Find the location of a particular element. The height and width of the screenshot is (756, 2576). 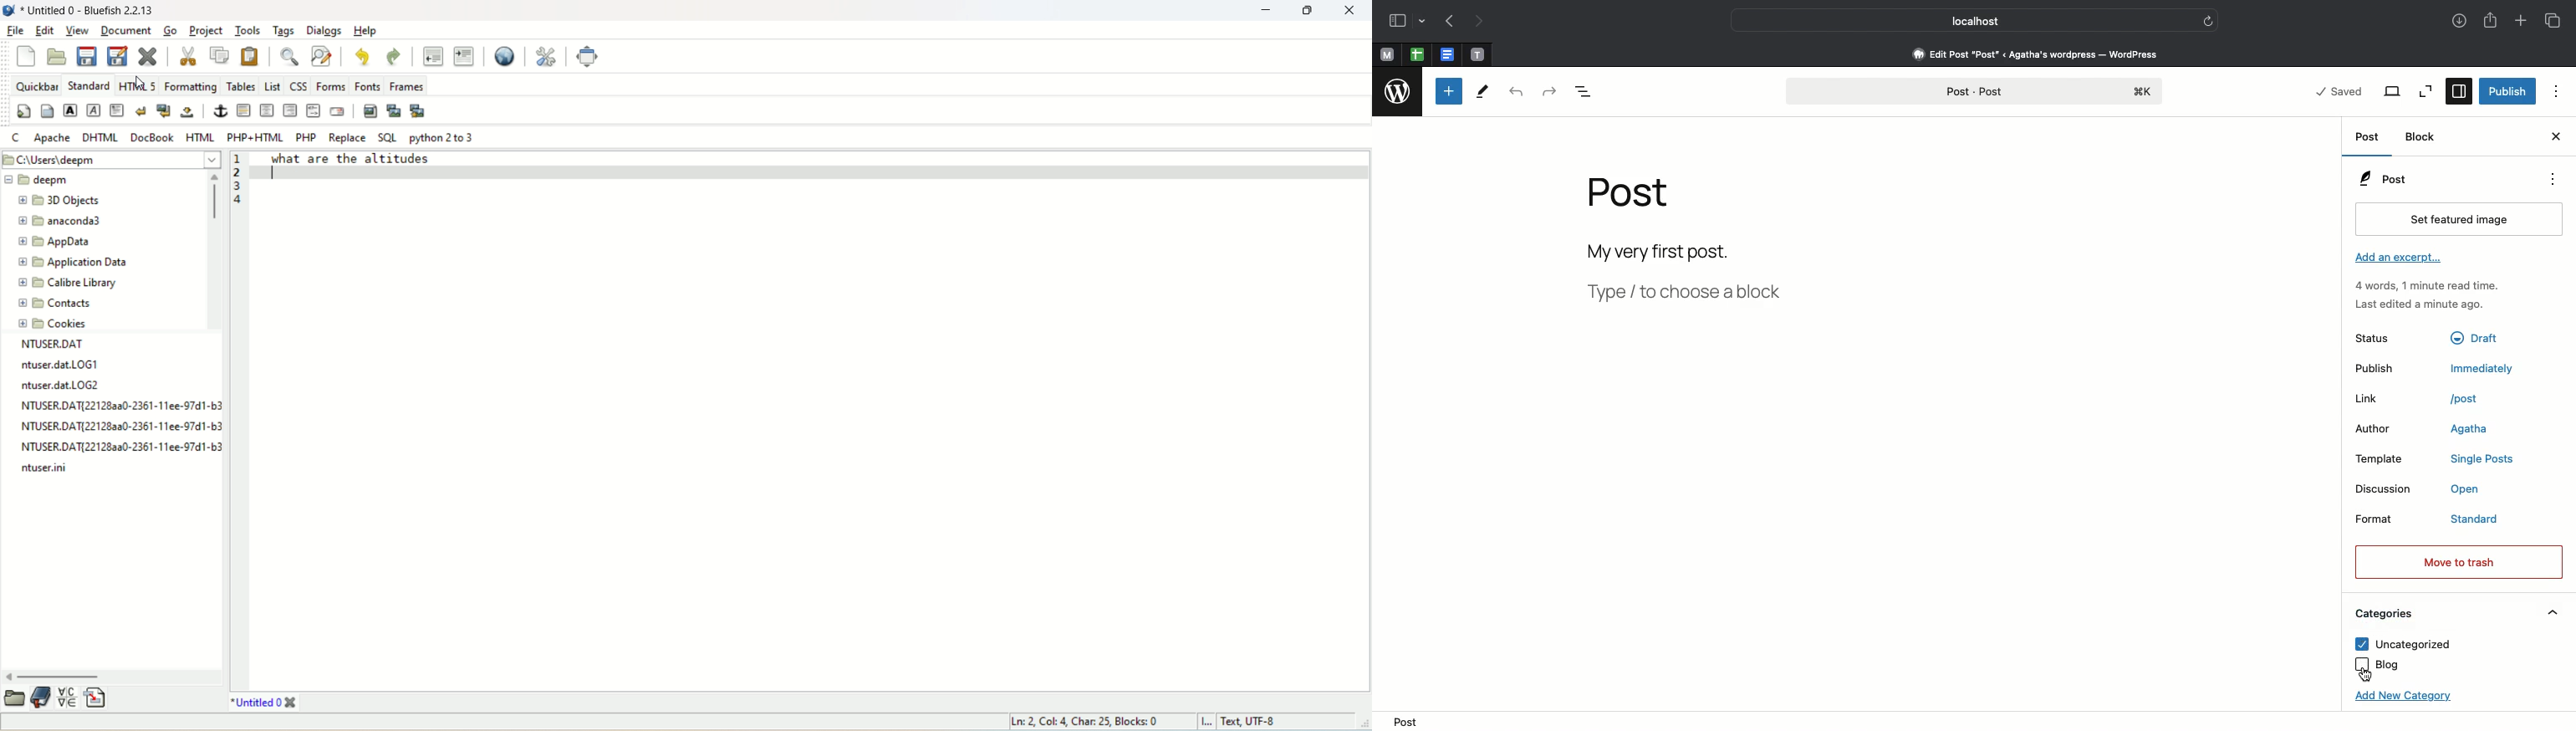

Saved is located at coordinates (2340, 89).